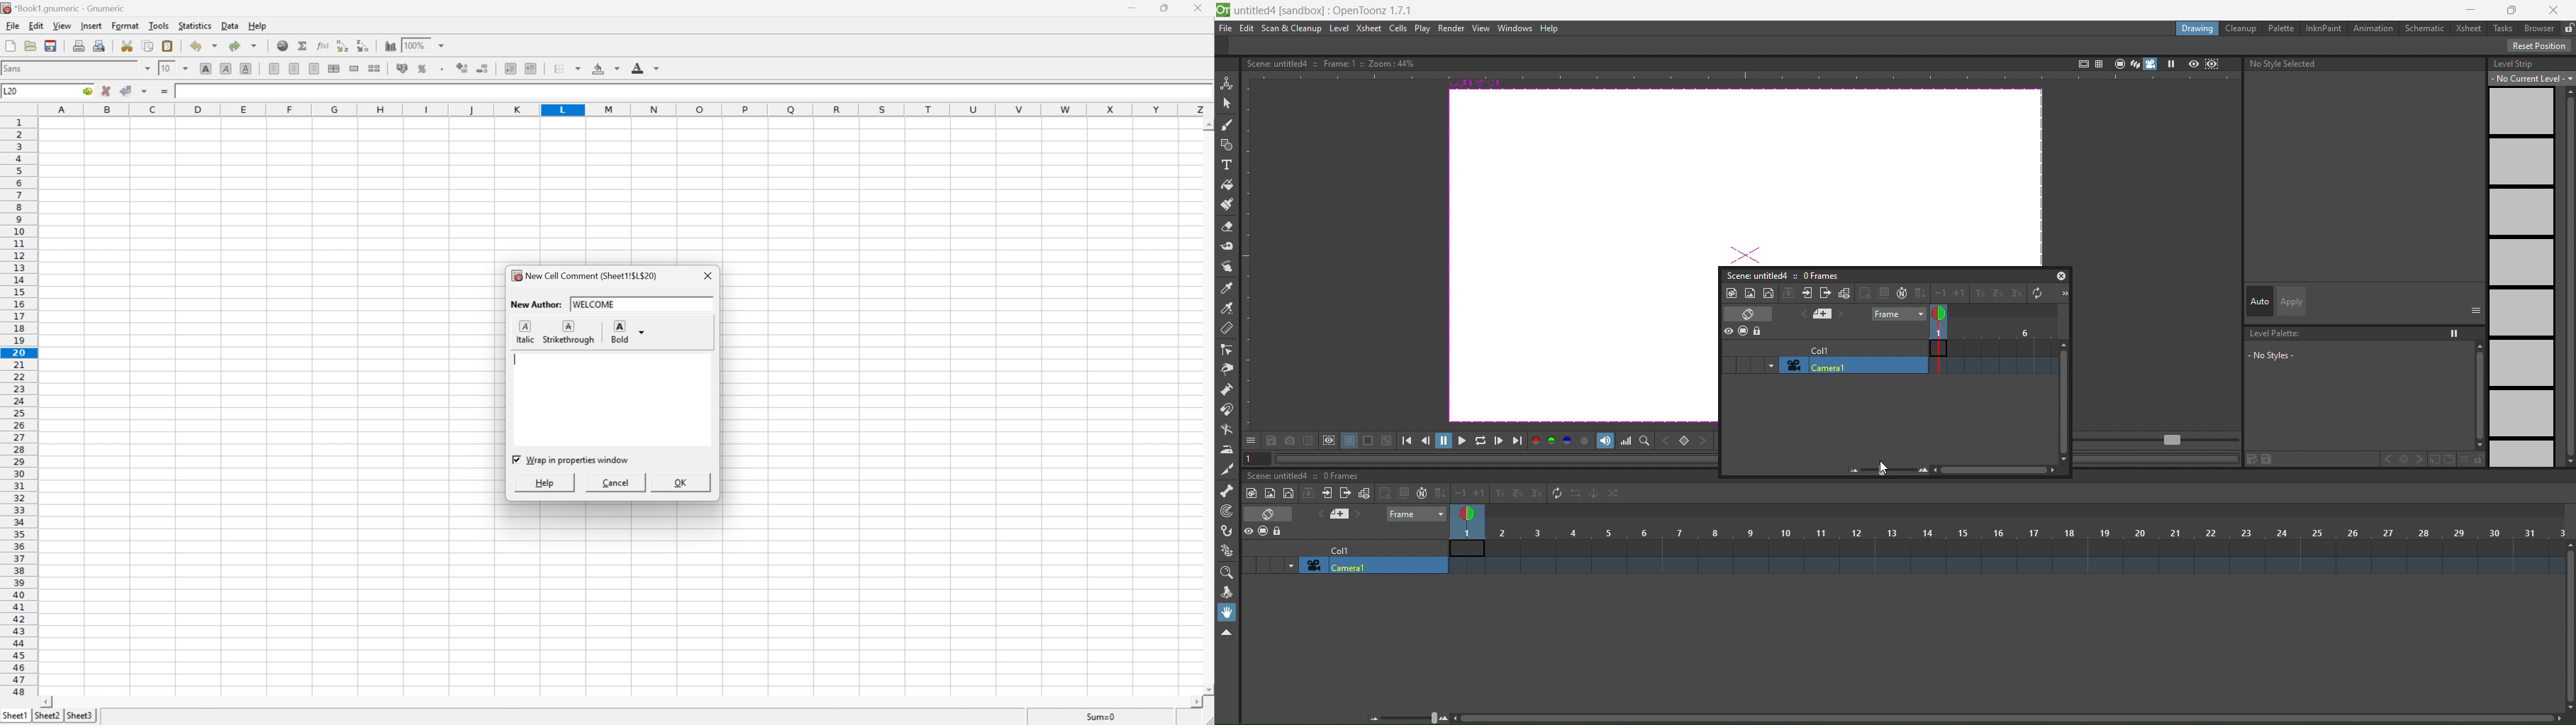  Describe the element at coordinates (295, 69) in the screenshot. I see `Center Horizontally` at that location.